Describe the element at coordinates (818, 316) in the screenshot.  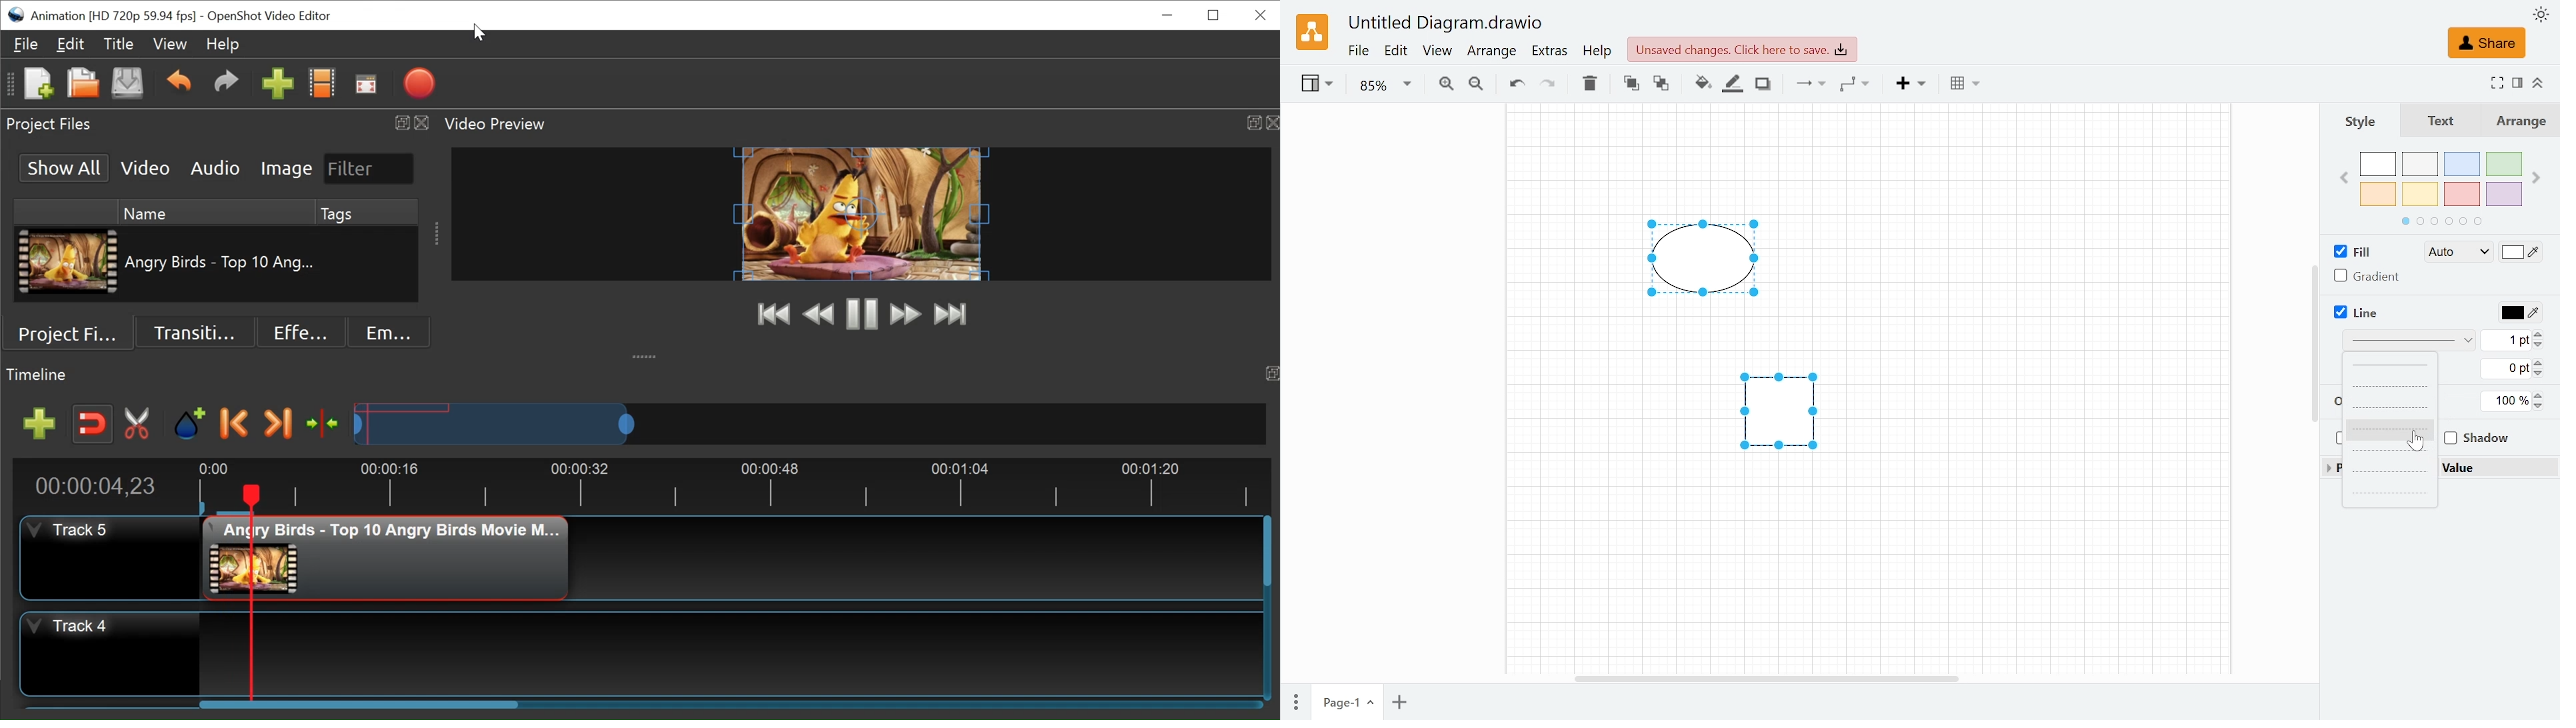
I see `Preview` at that location.